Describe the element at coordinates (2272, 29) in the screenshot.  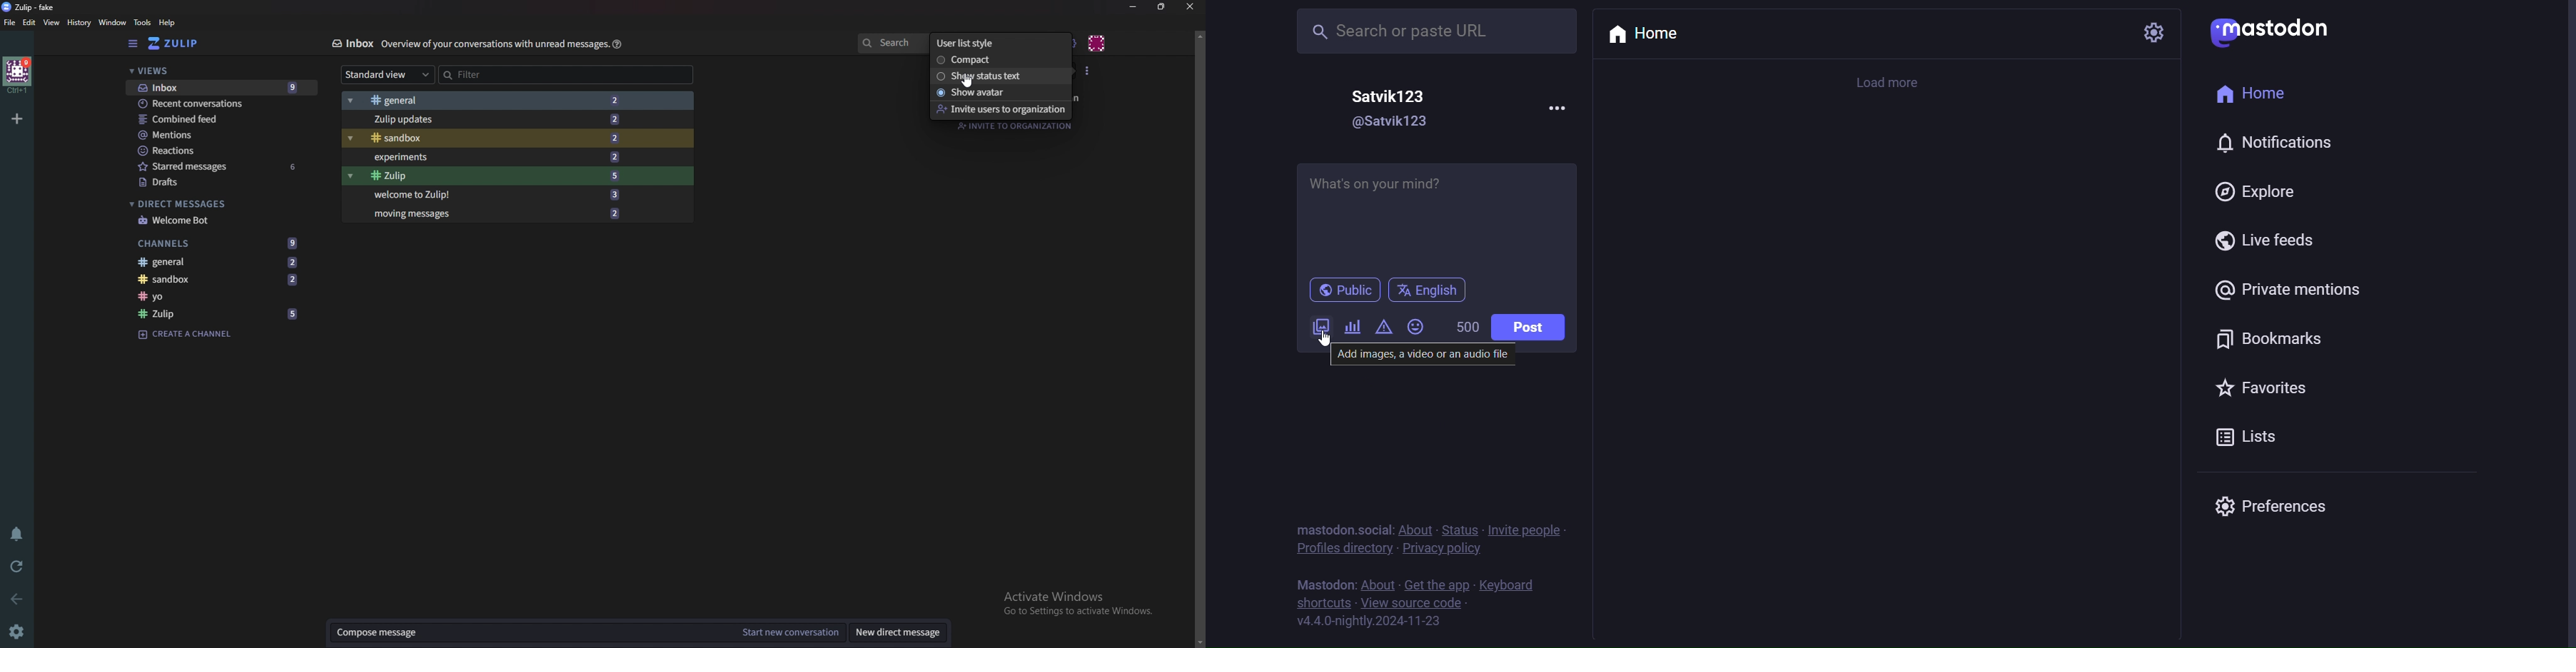
I see `mastodon` at that location.